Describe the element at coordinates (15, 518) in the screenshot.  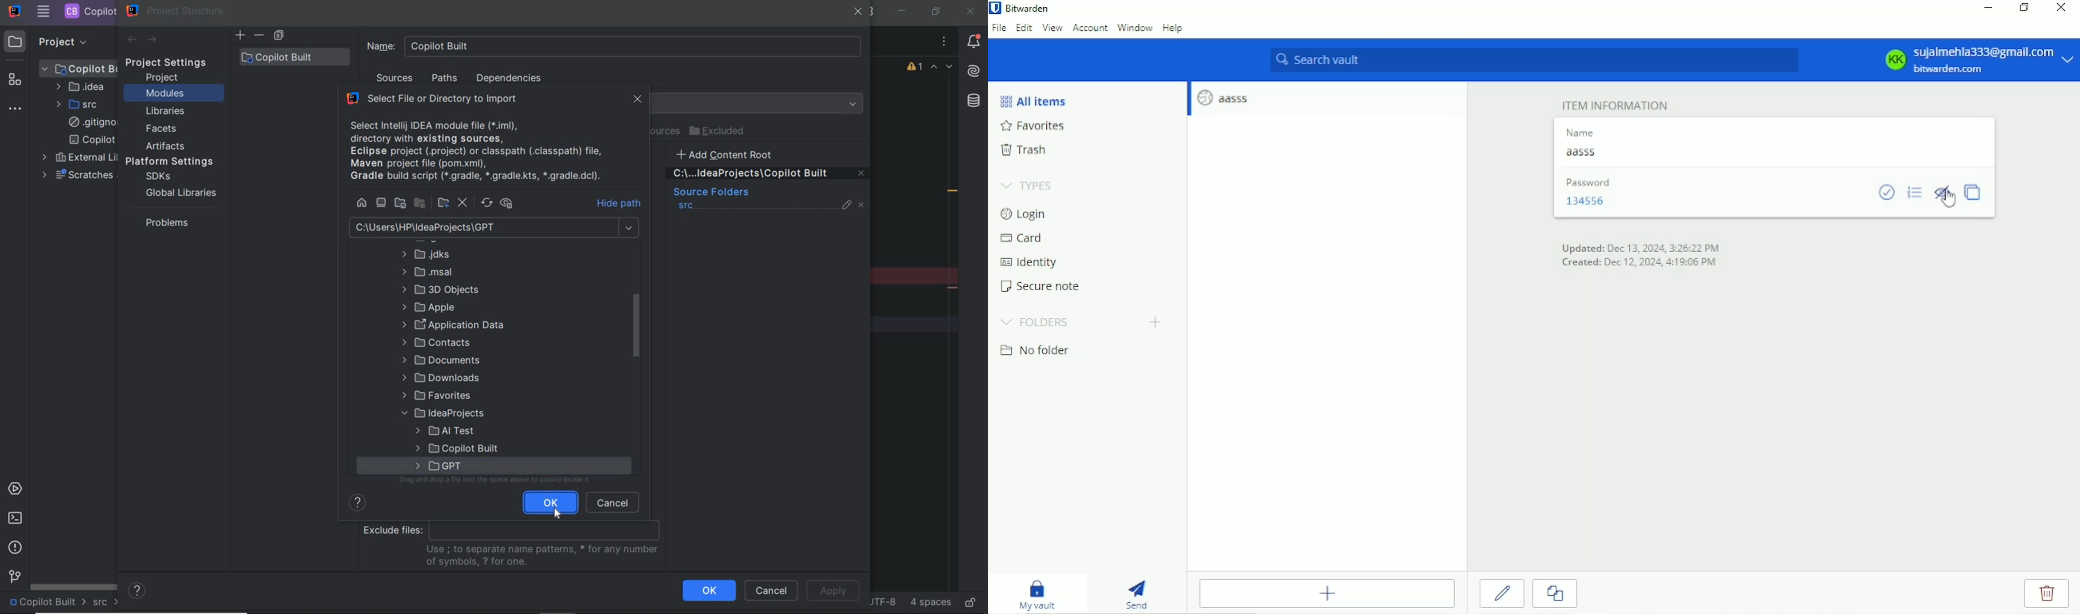
I see `terminal` at that location.